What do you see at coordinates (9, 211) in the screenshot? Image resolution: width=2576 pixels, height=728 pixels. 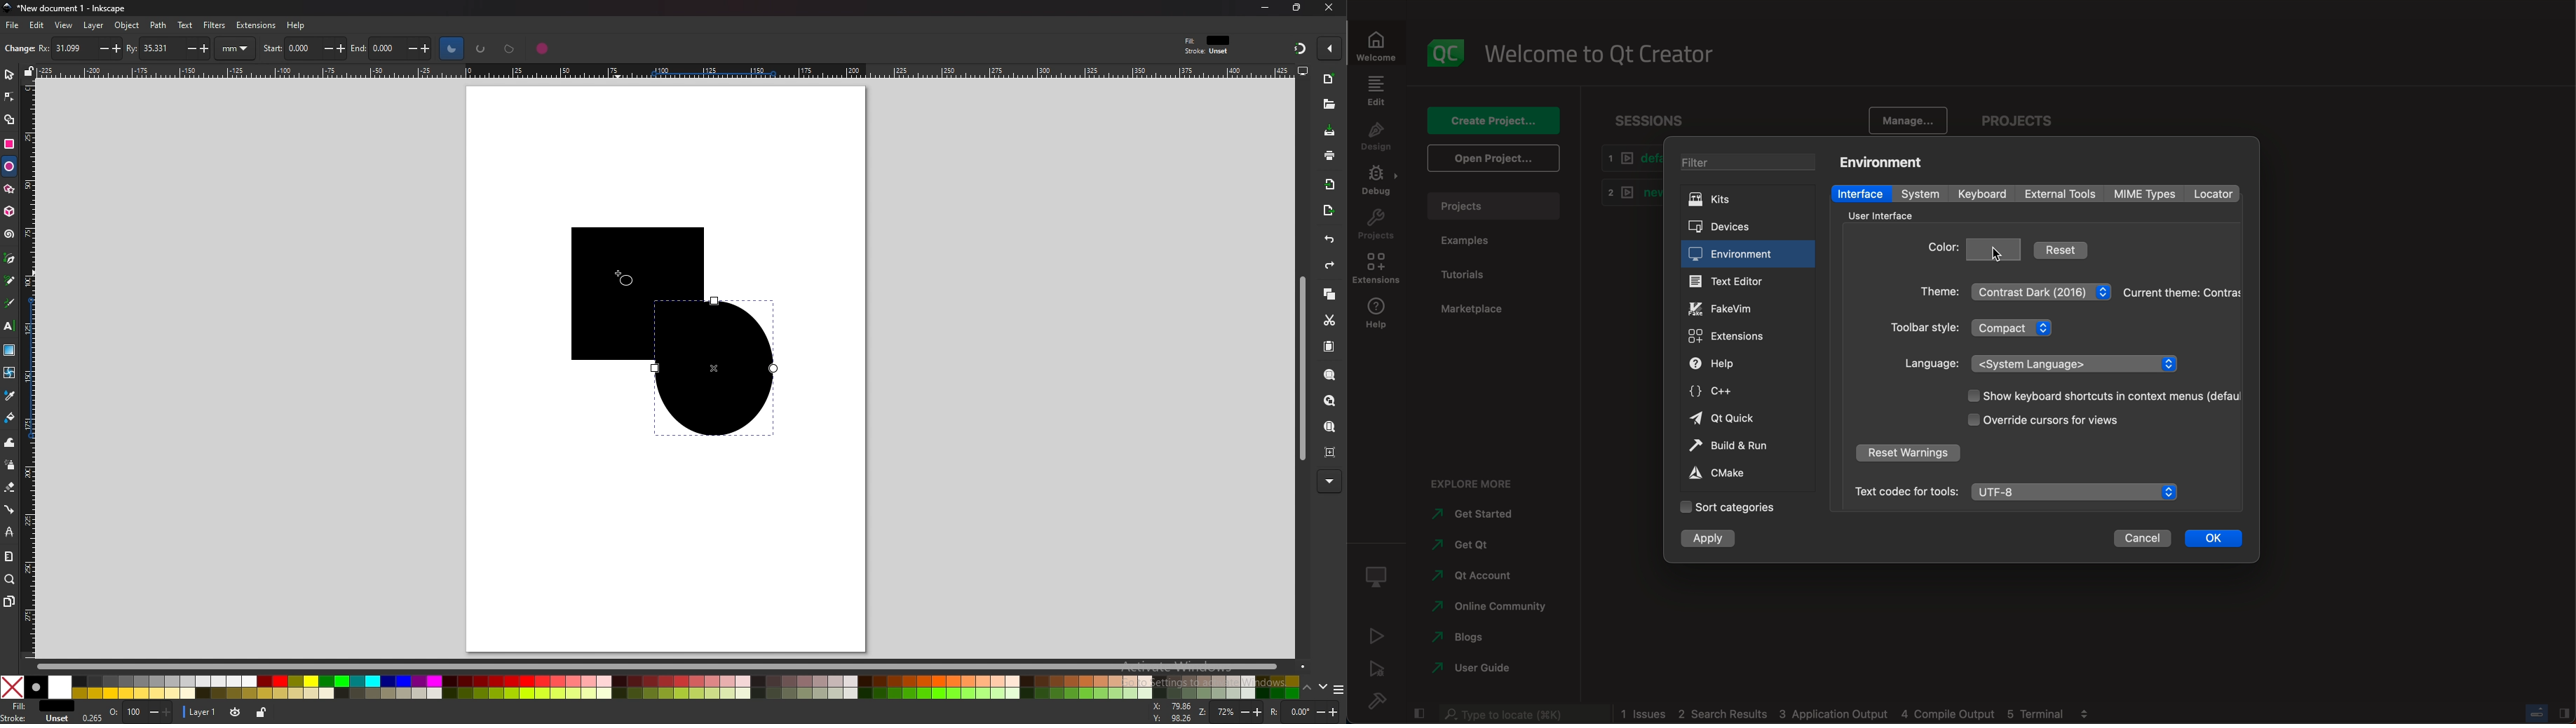 I see `3d box` at bounding box center [9, 211].